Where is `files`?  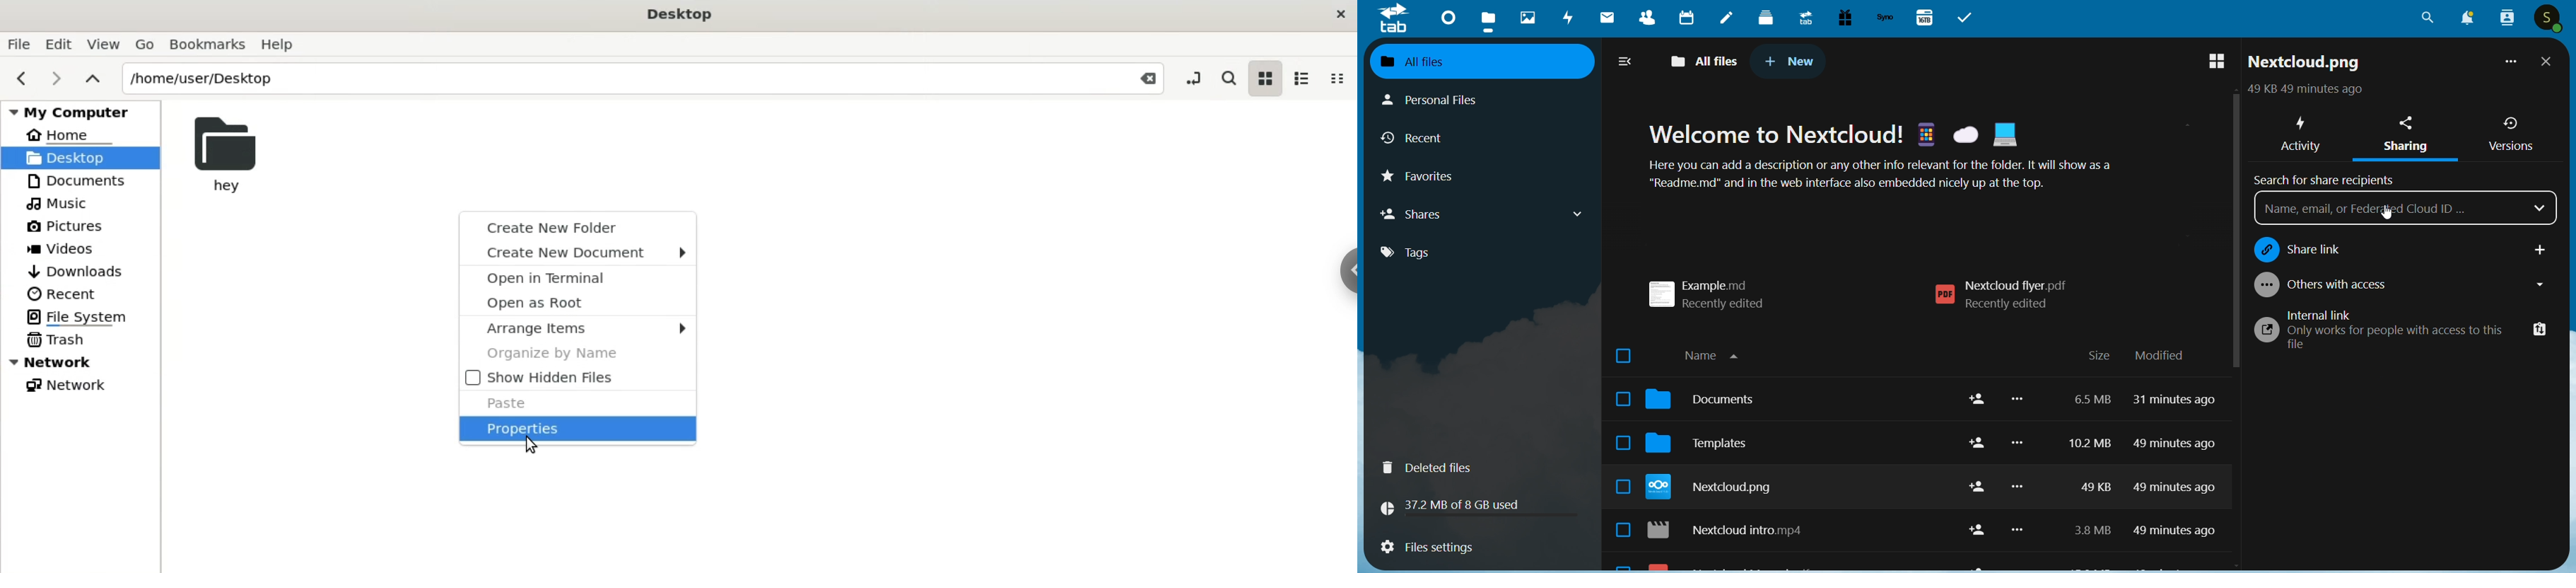
files is located at coordinates (1490, 20).